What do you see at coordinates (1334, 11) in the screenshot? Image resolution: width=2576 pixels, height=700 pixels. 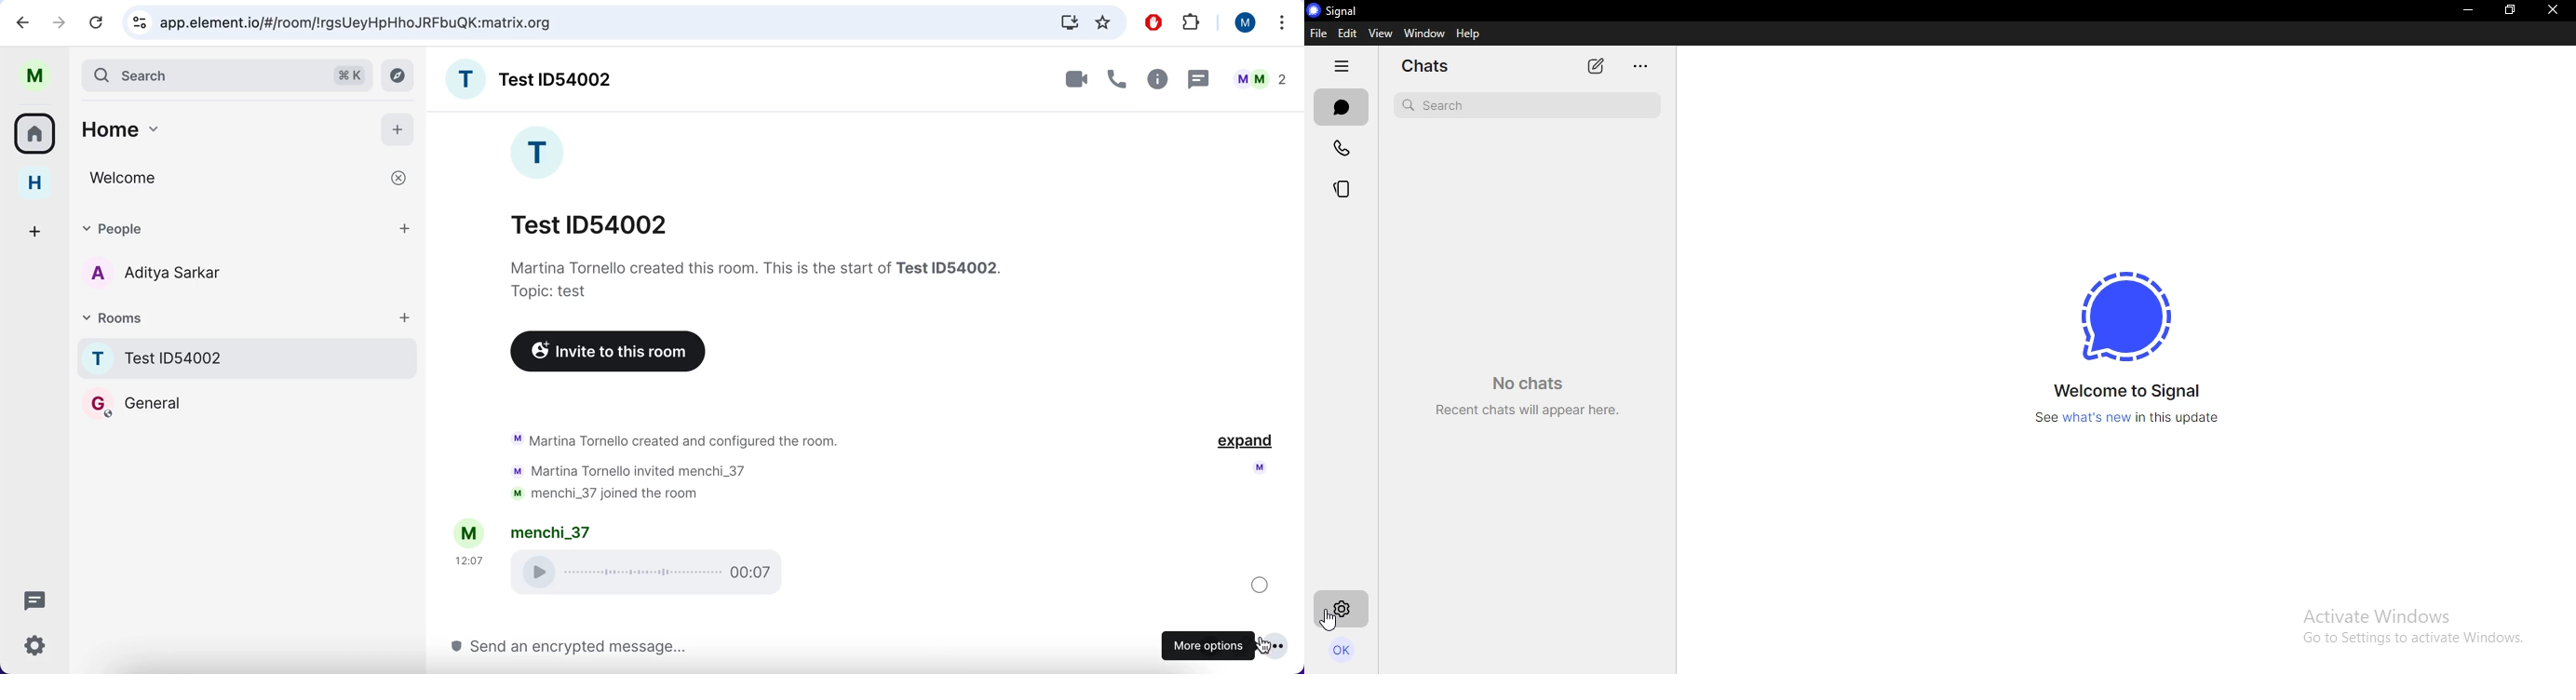 I see `signal logo` at bounding box center [1334, 11].